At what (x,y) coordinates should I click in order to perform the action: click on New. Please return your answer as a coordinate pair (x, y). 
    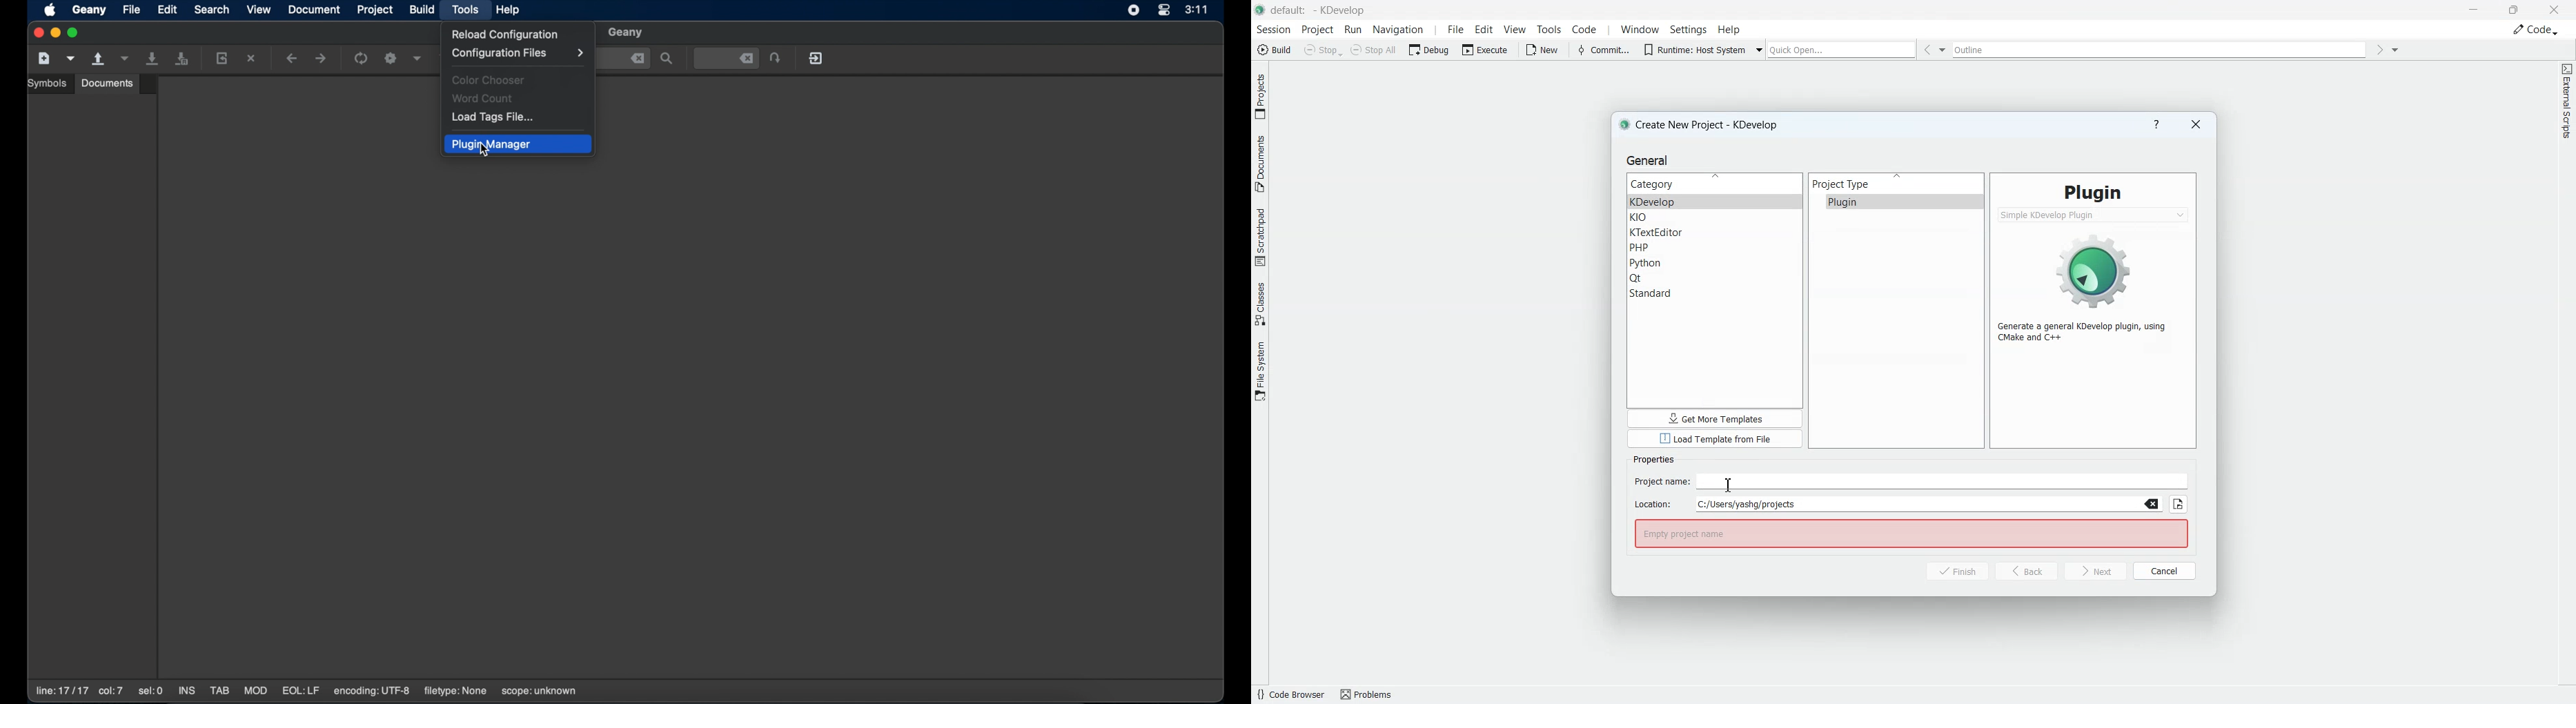
    Looking at the image, I should click on (1545, 50).